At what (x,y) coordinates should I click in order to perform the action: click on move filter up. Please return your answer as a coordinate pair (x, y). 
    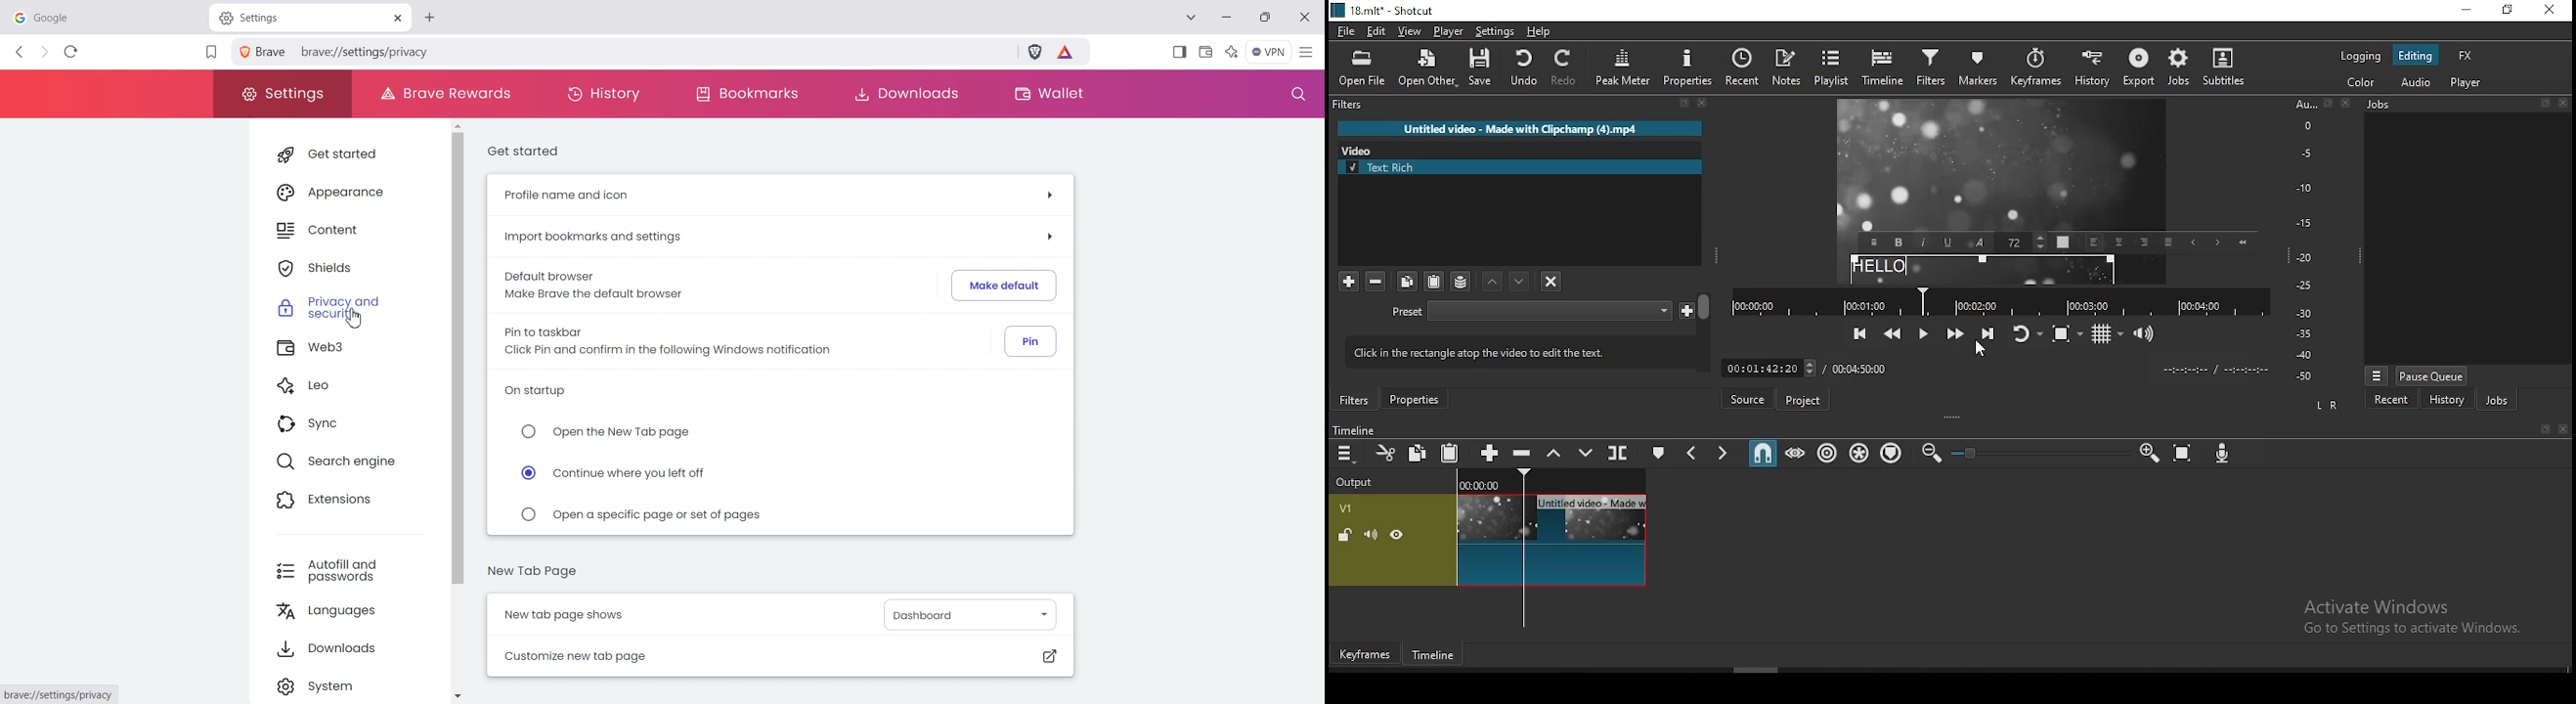
    Looking at the image, I should click on (1521, 281).